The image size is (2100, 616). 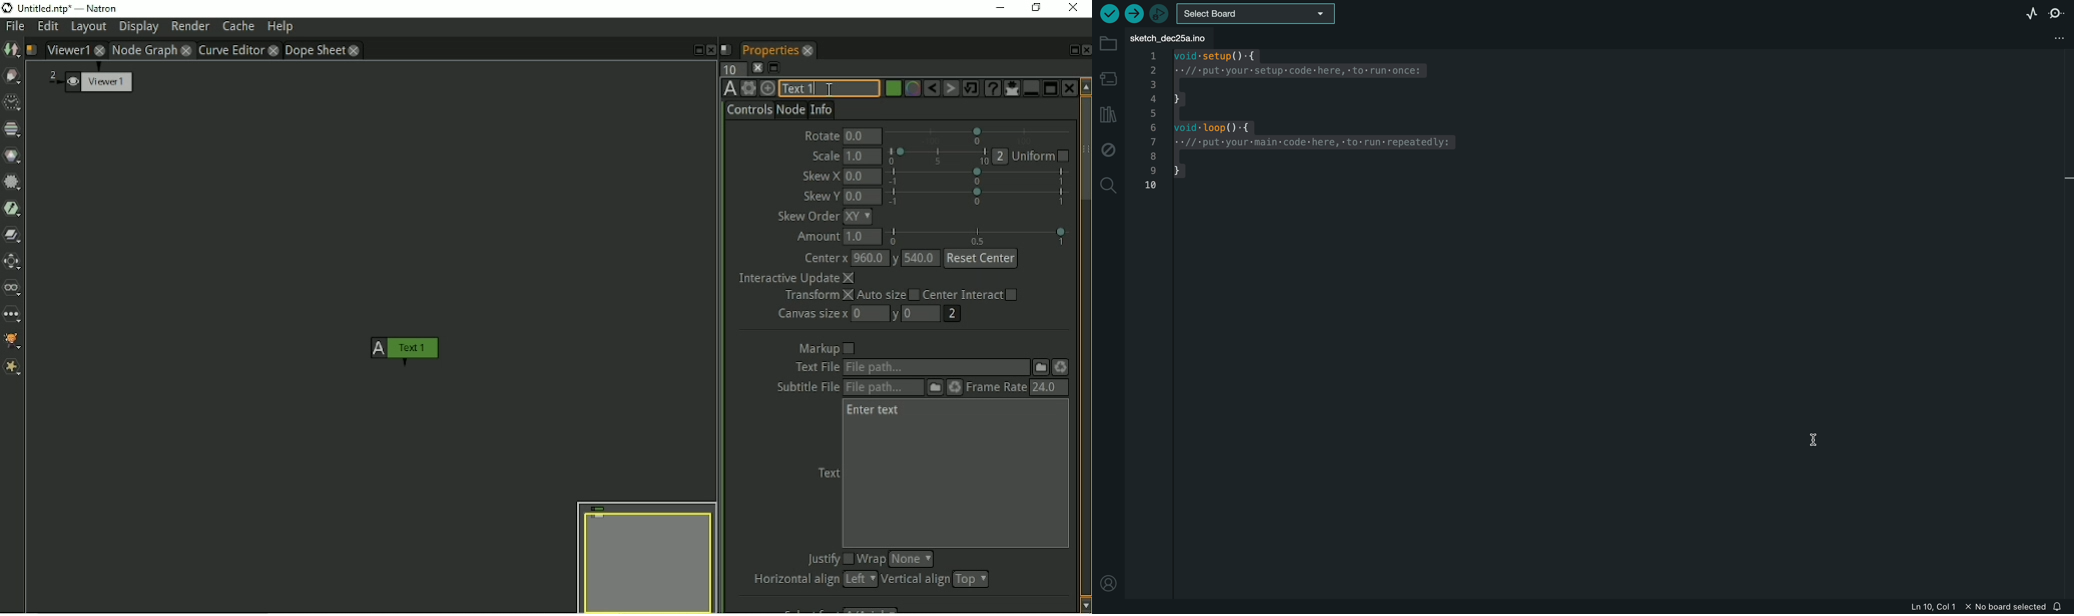 I want to click on Text 1, so click(x=407, y=348).